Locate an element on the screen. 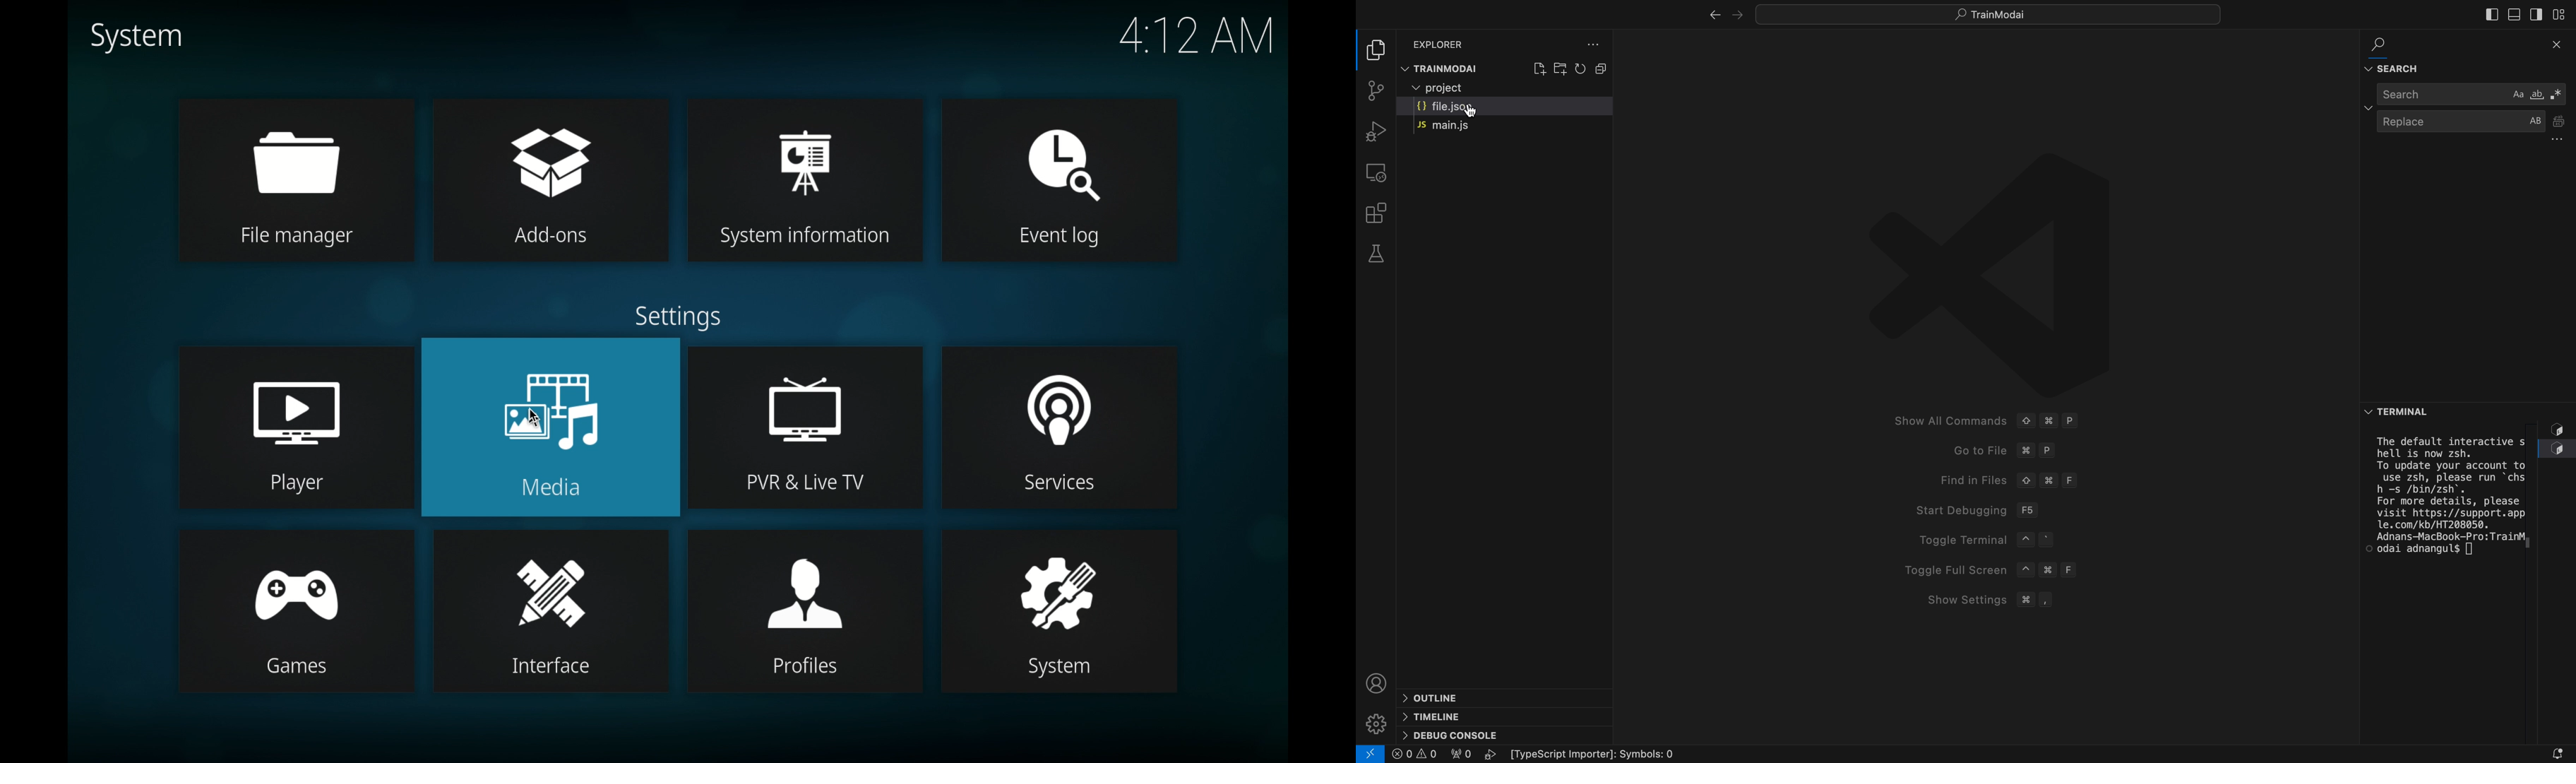  Services is located at coordinates (1060, 487).